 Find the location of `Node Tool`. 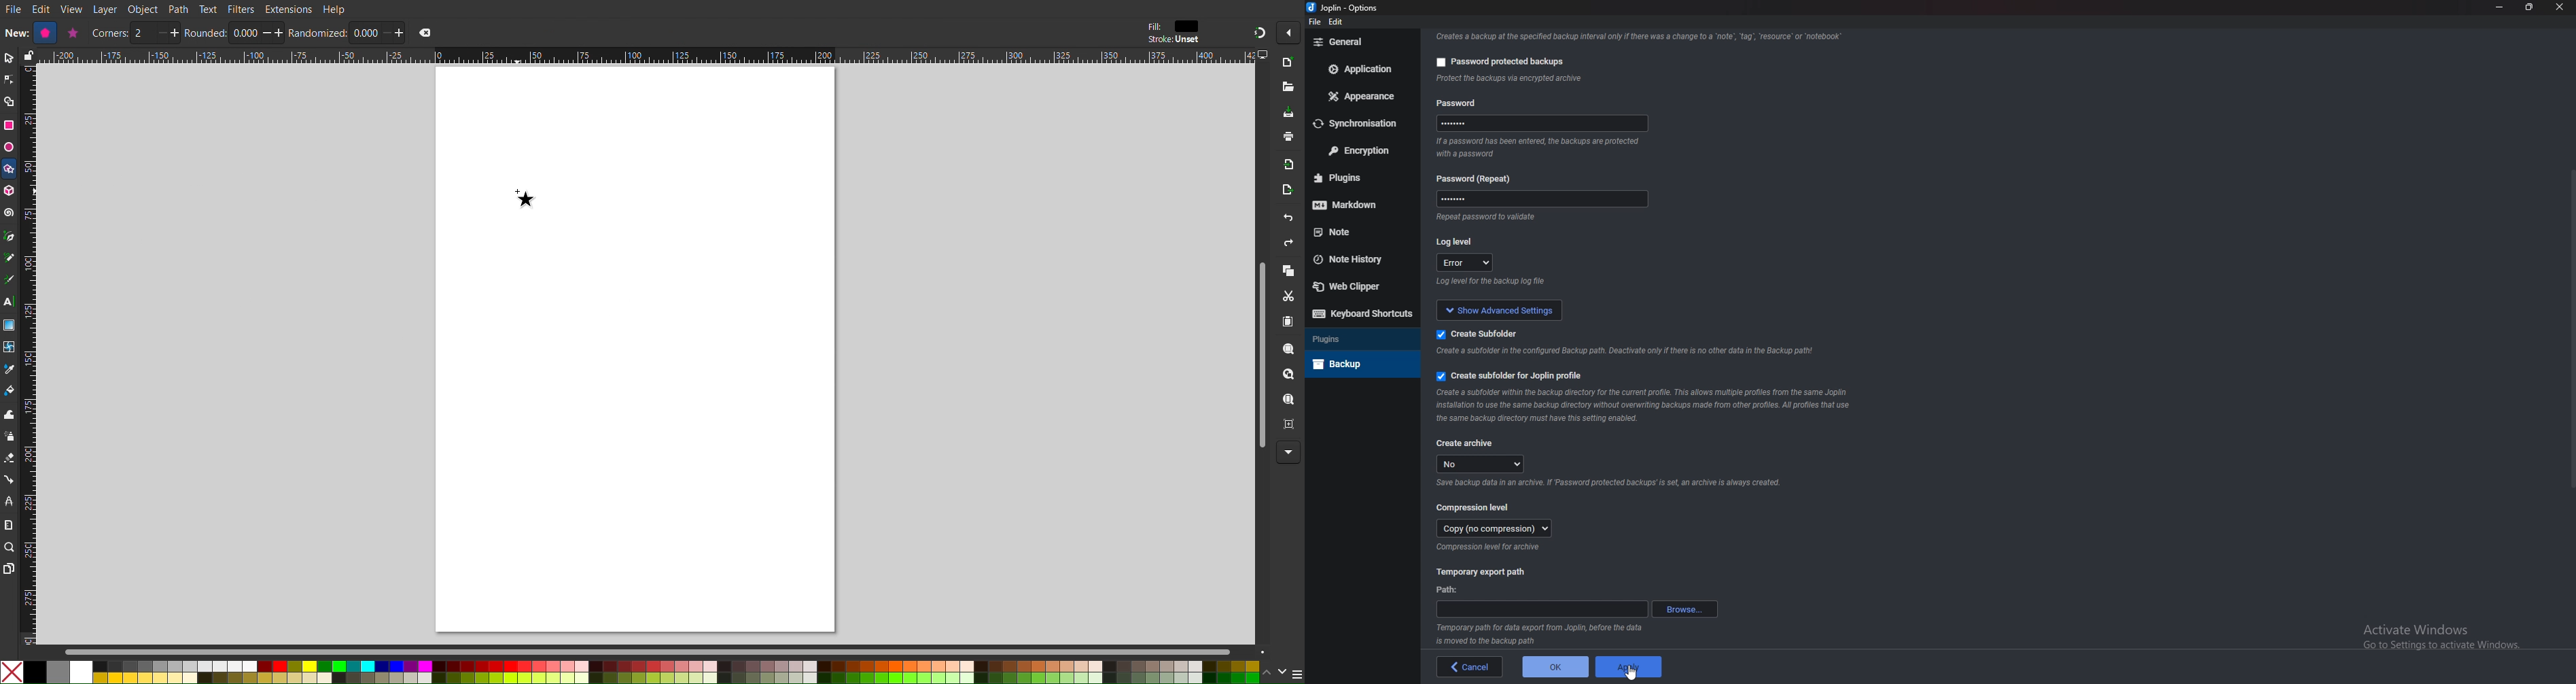

Node Tool is located at coordinates (9, 80).